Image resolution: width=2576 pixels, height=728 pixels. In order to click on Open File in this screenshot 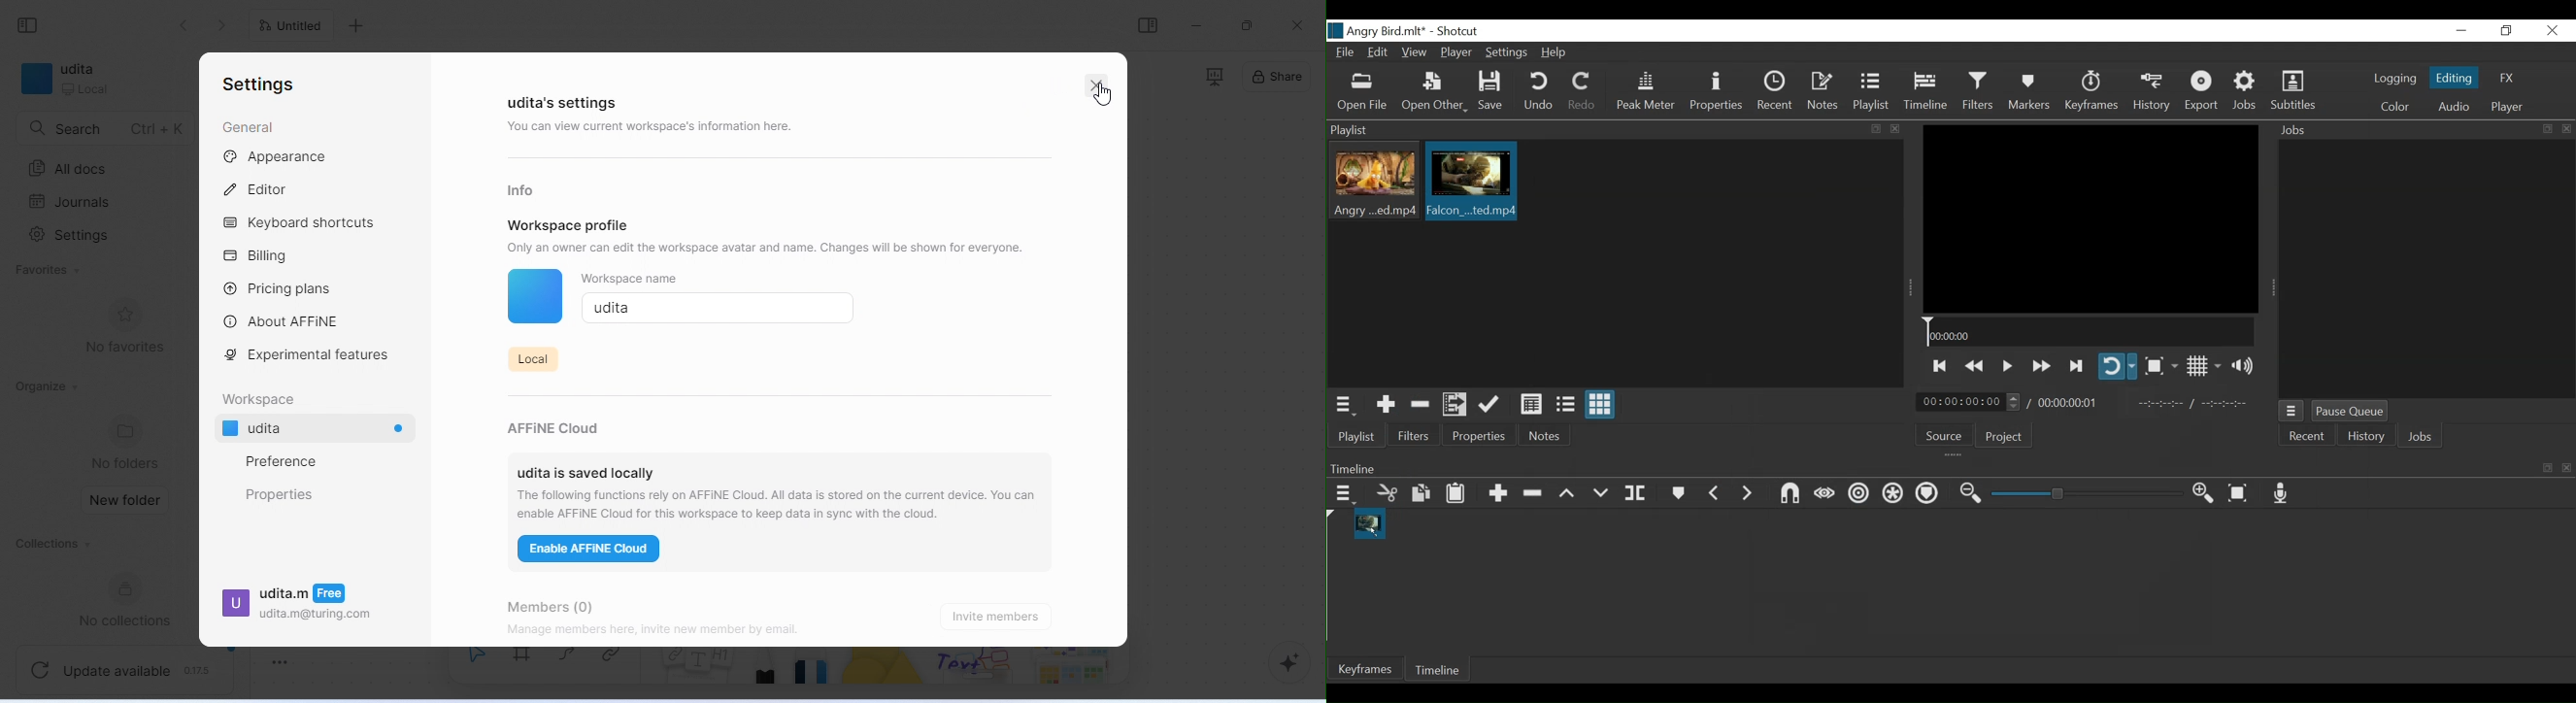, I will do `click(1363, 93)`.